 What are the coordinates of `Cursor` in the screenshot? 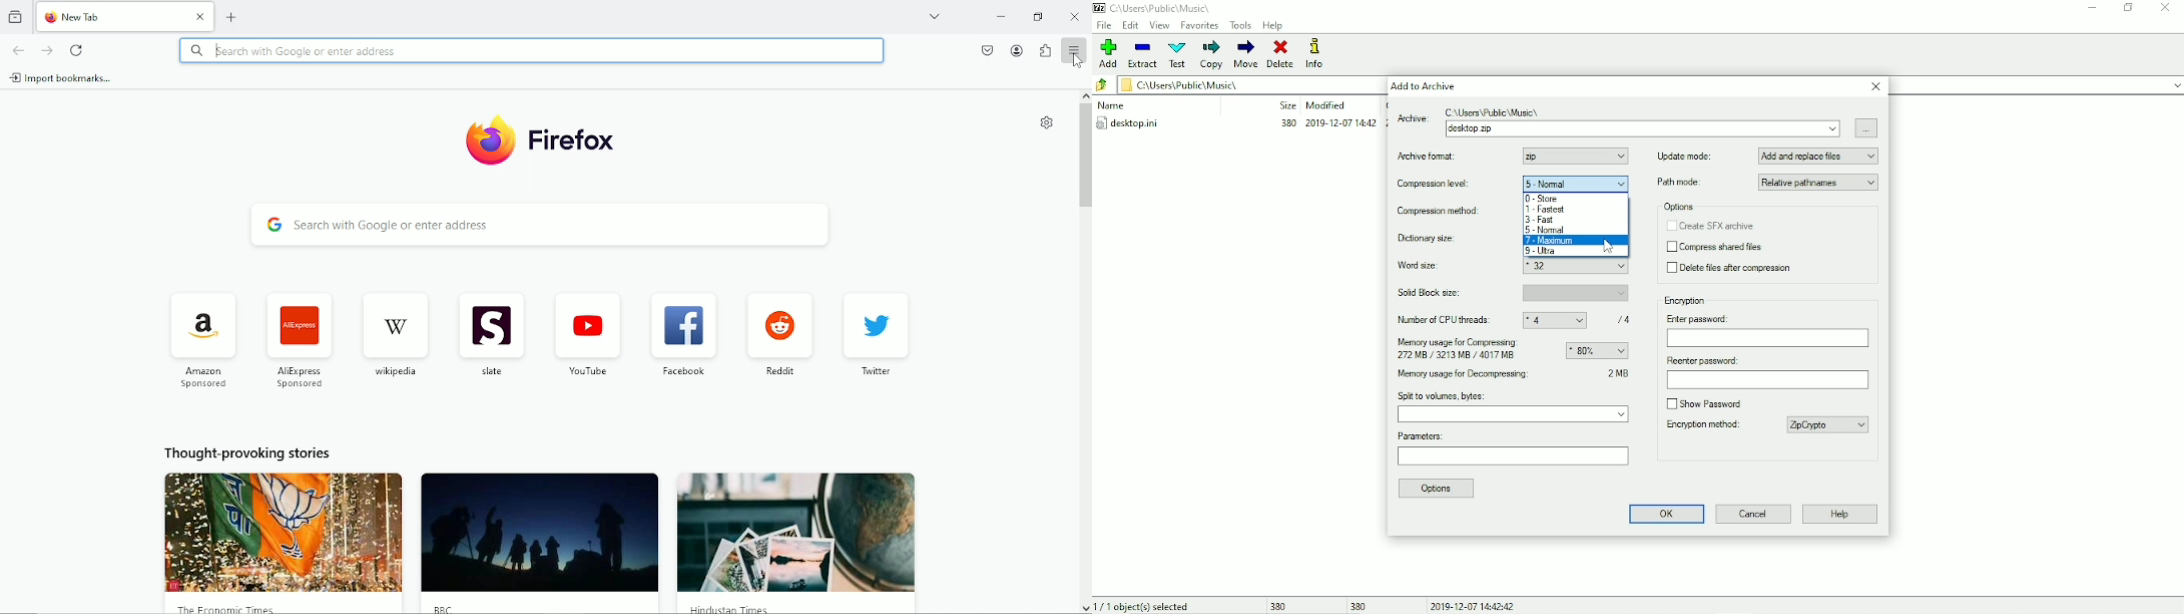 It's located at (1608, 246).